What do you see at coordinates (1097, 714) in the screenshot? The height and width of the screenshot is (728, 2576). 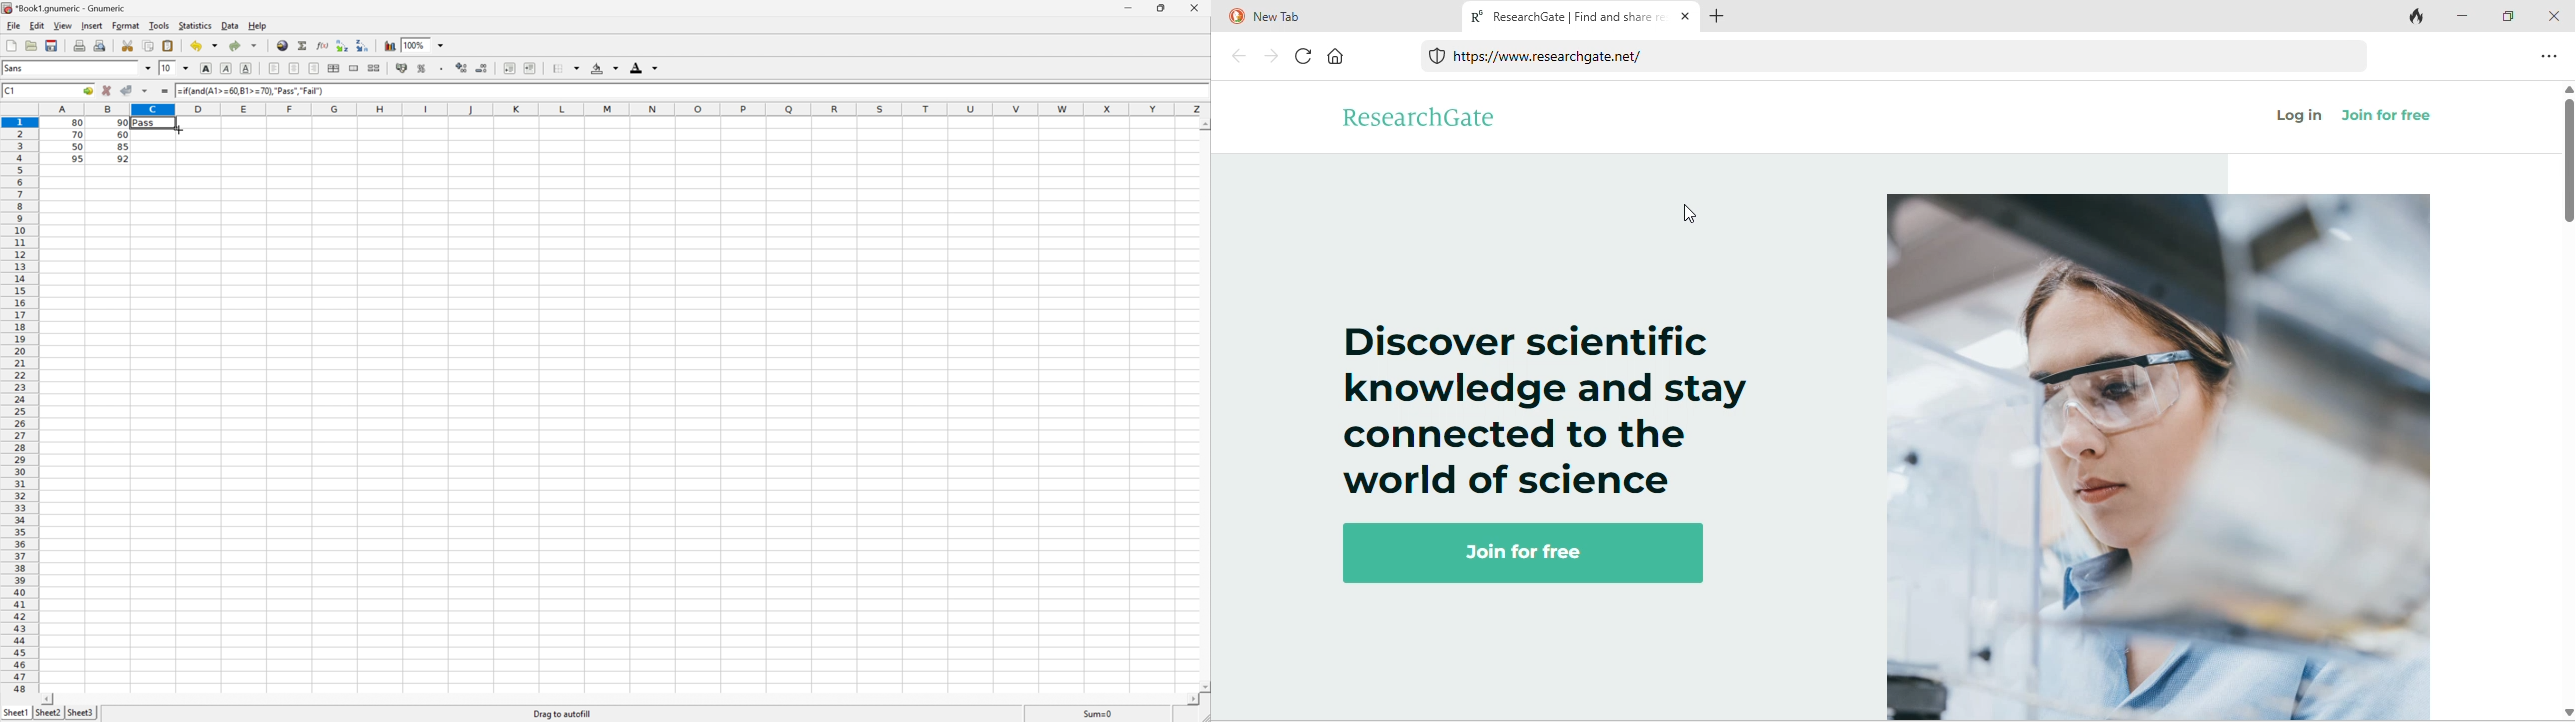 I see `Sum=80` at bounding box center [1097, 714].